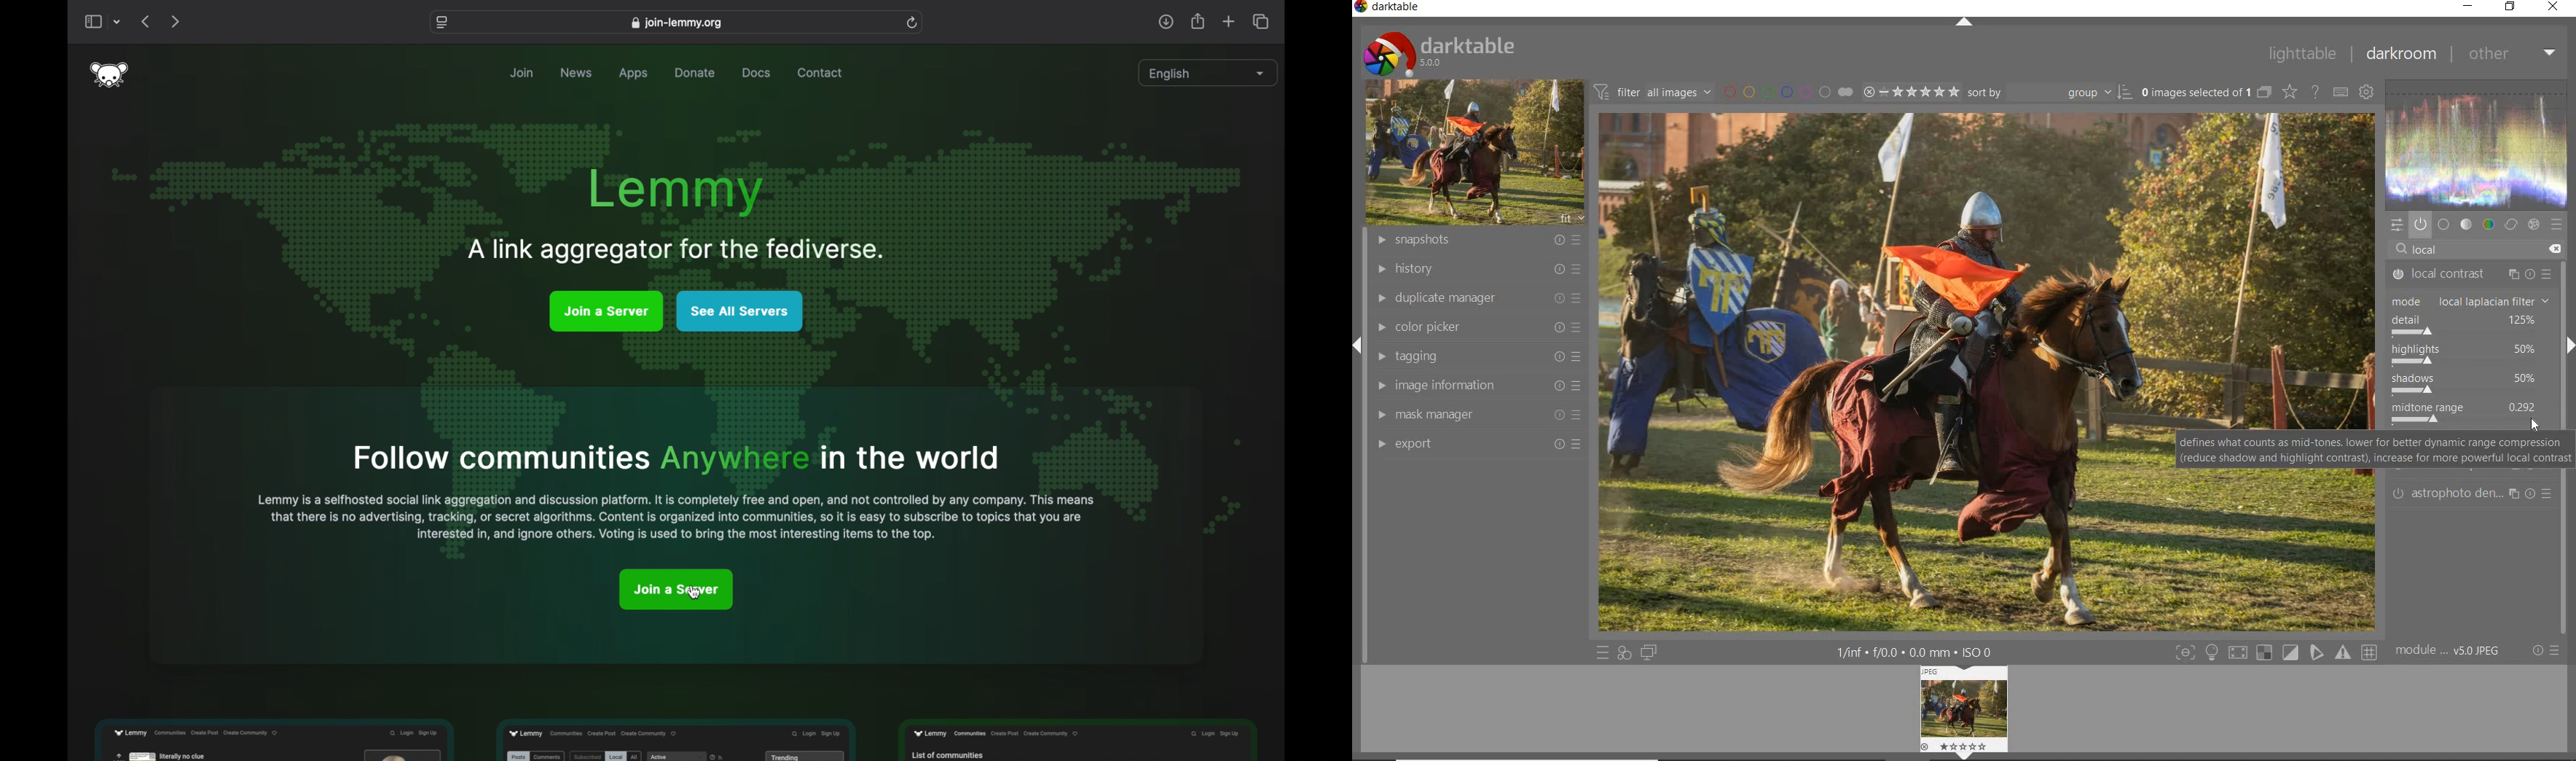 This screenshot has width=2576, height=784. Describe the element at coordinates (2475, 493) in the screenshot. I see `ASTROPHOTE DENSITY` at that location.